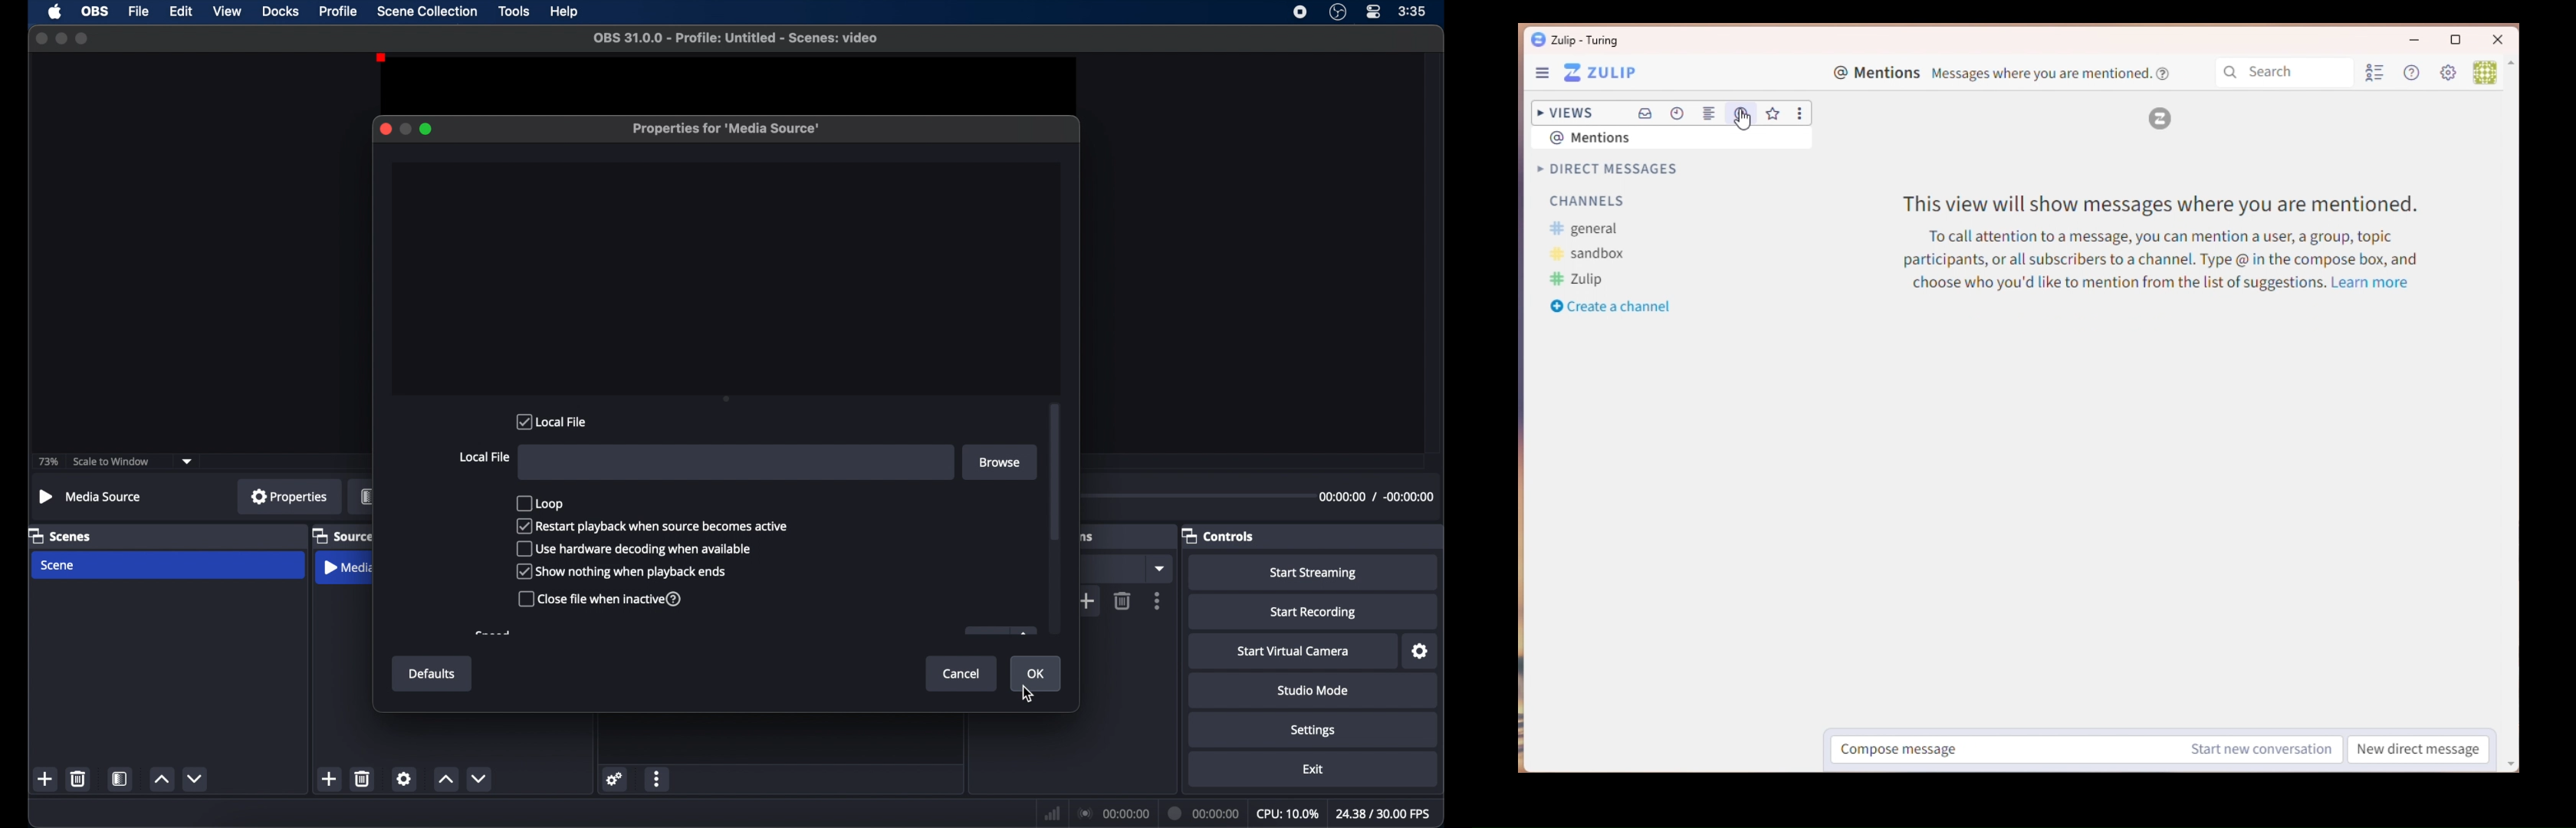 This screenshot has height=840, width=2576. Describe the element at coordinates (91, 498) in the screenshot. I see `no source selected` at that location.